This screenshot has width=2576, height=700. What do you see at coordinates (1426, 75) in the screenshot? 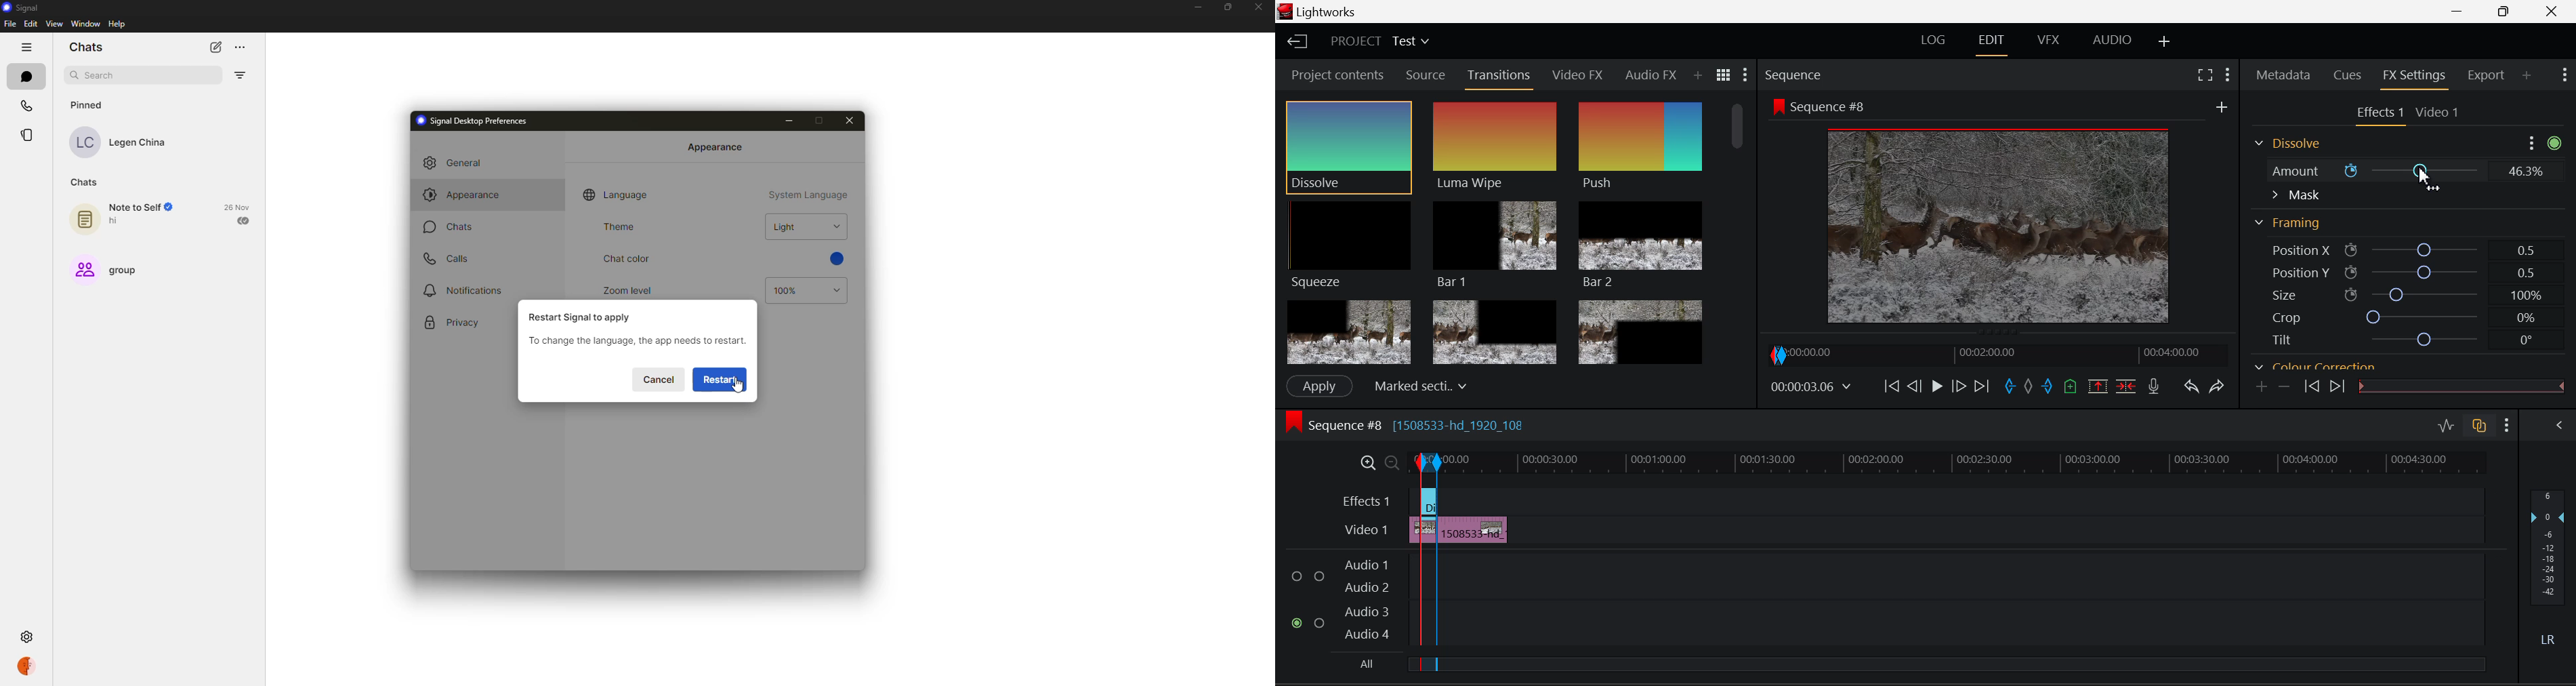
I see `Source` at bounding box center [1426, 75].